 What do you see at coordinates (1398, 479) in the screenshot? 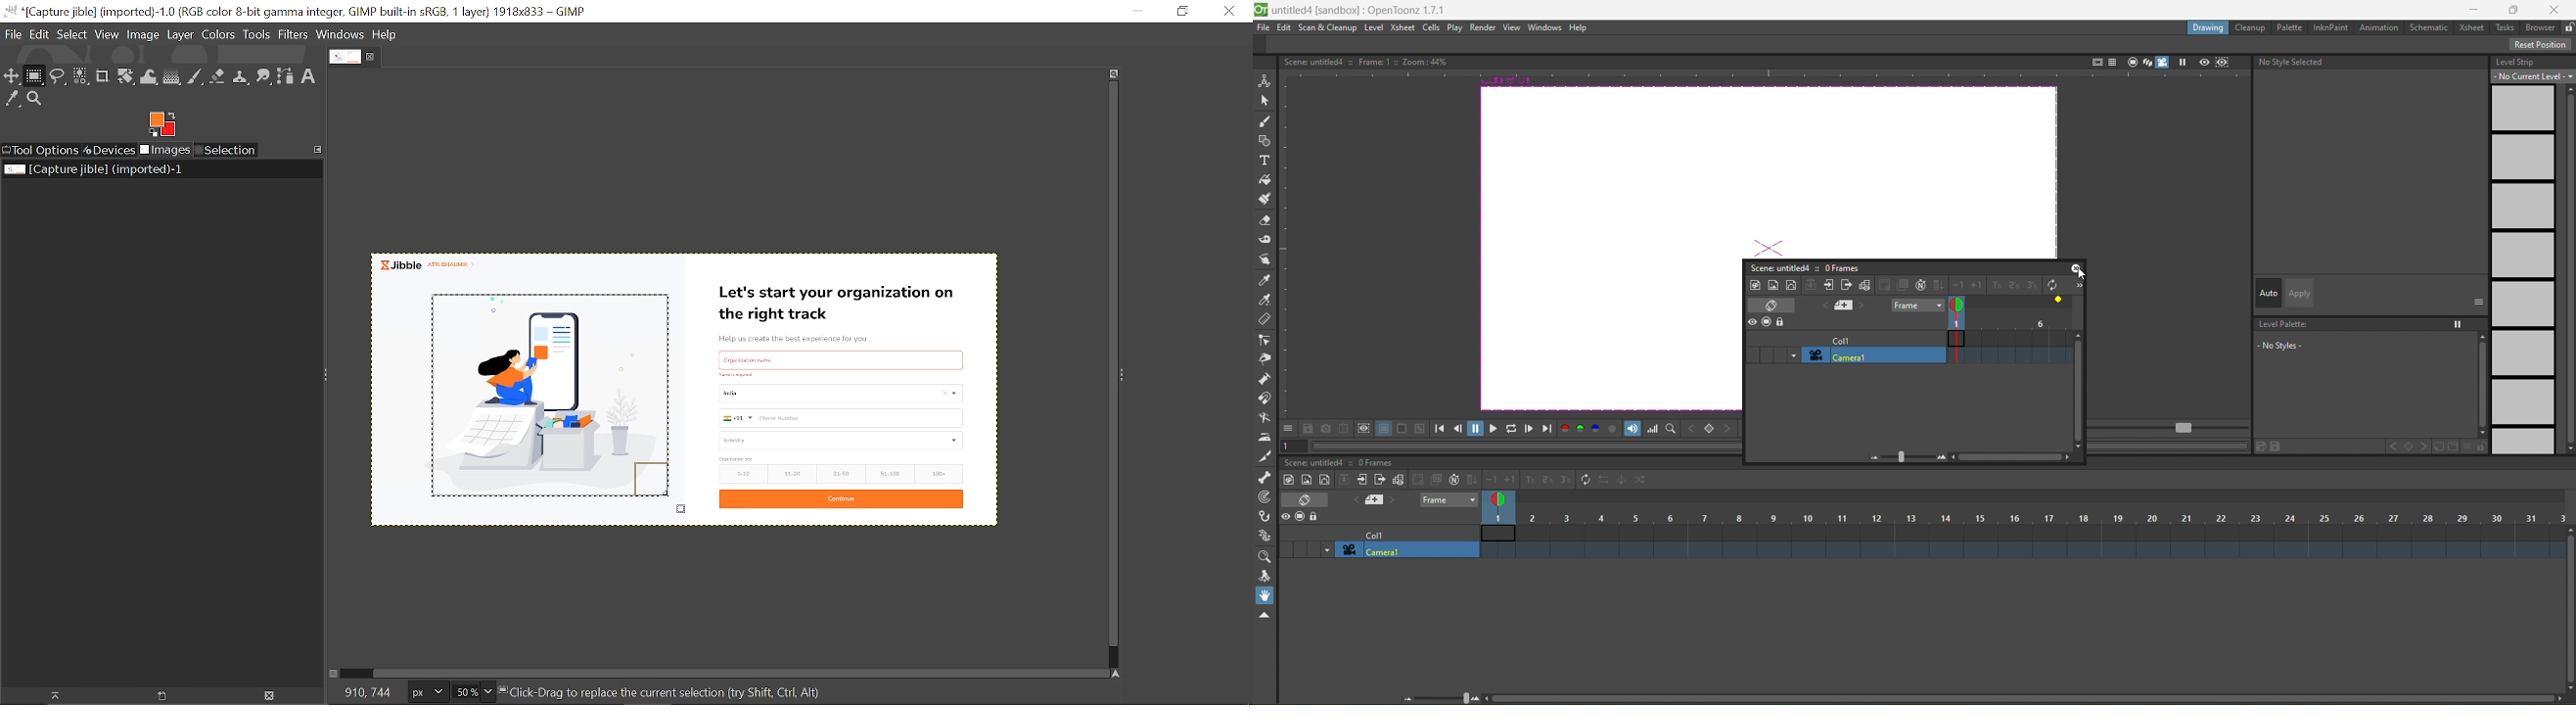
I see `toggle edit in place` at bounding box center [1398, 479].